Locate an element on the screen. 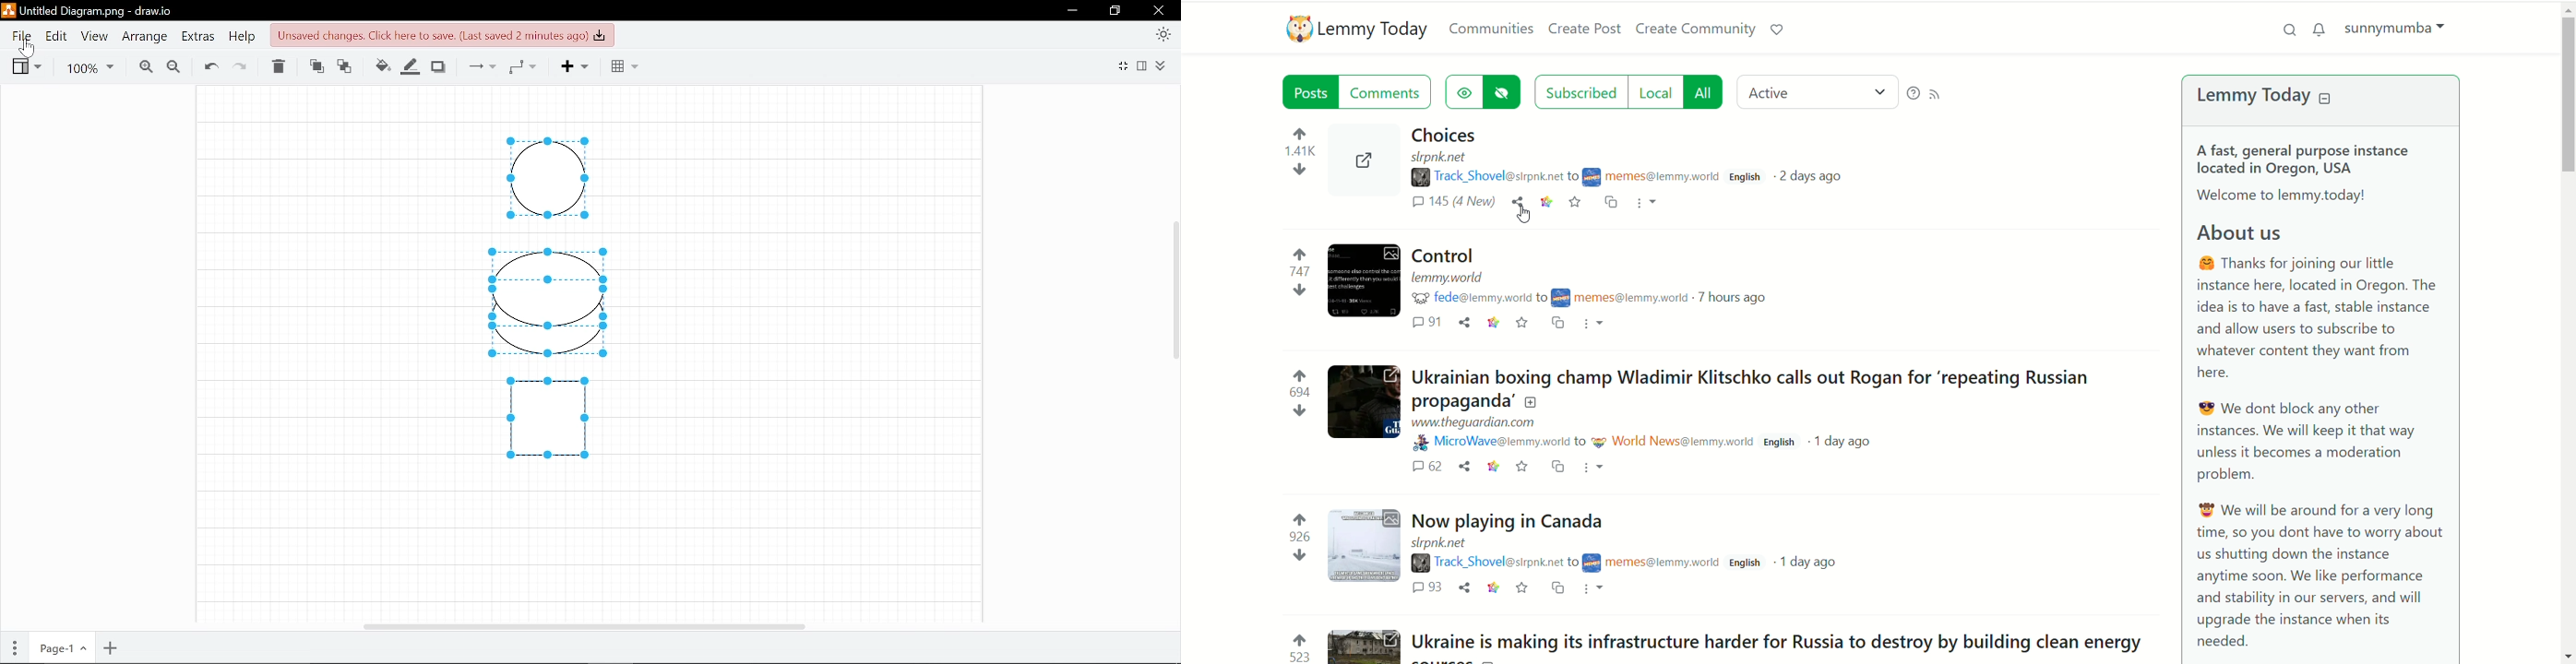  Add page is located at coordinates (111, 648).